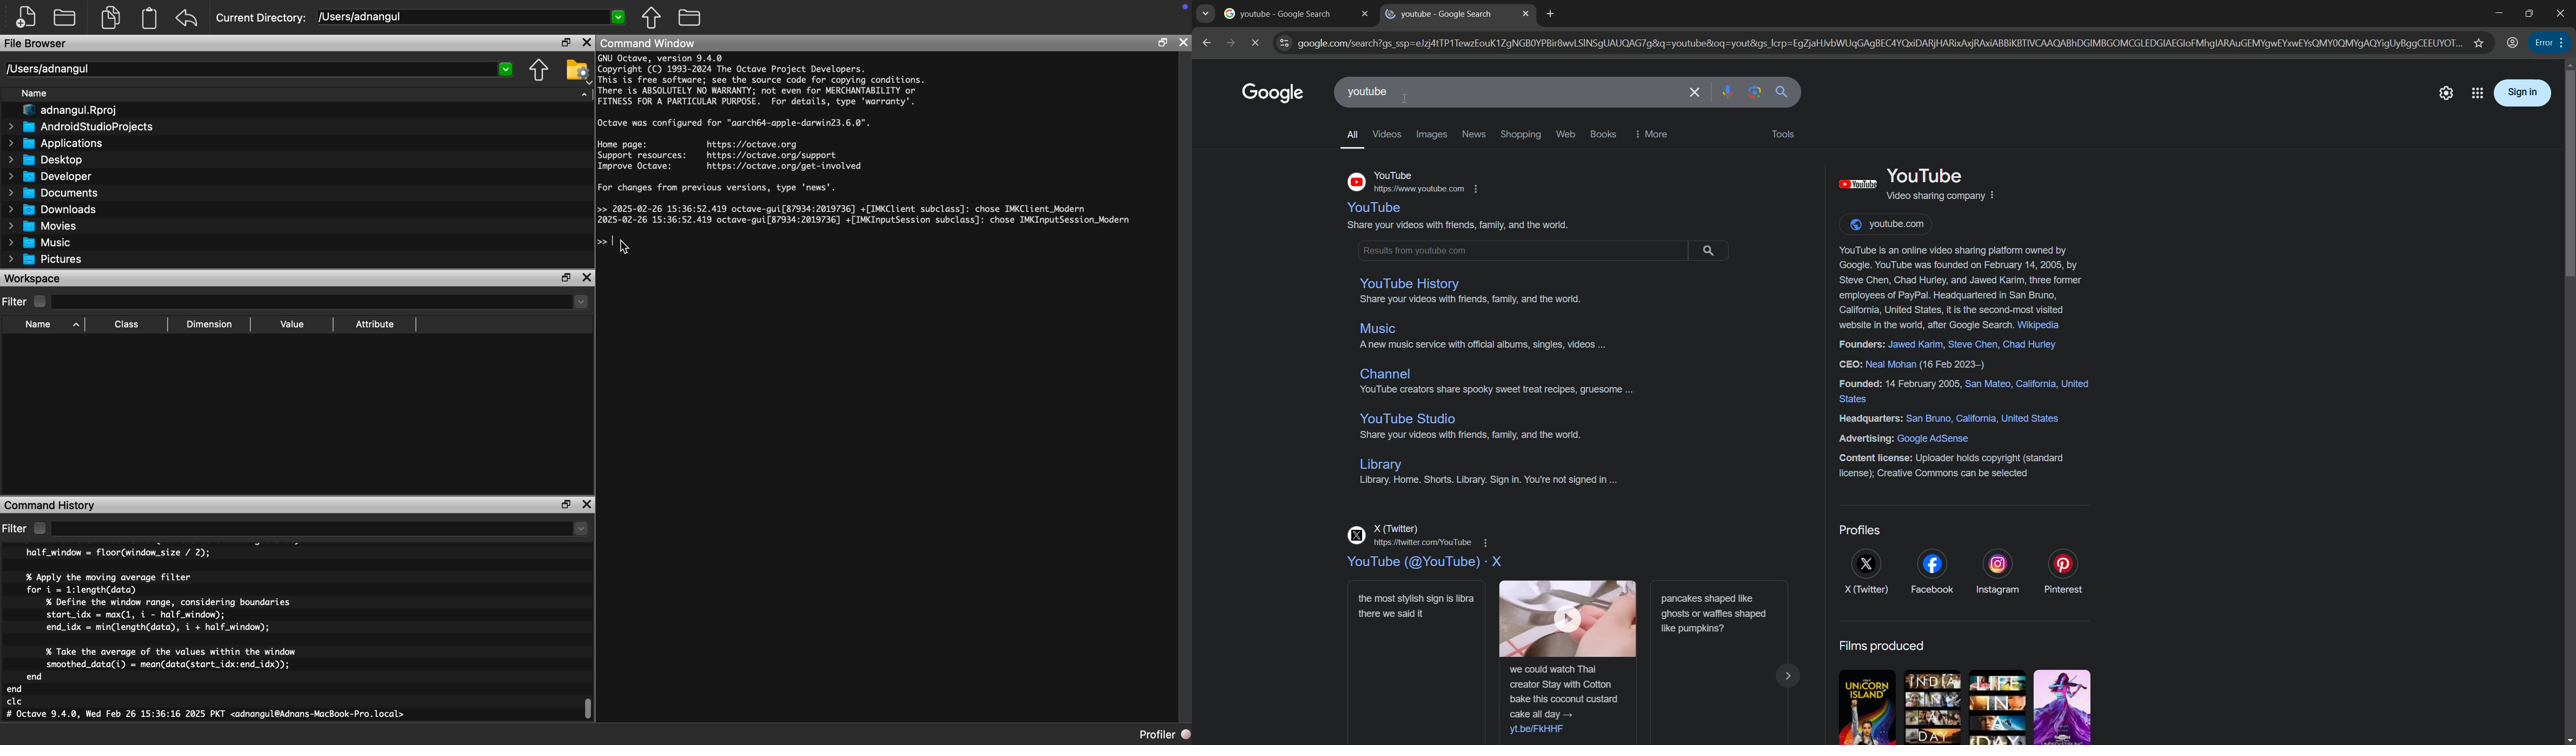 The width and height of the screenshot is (2576, 756). Describe the element at coordinates (586, 43) in the screenshot. I see `Close` at that location.